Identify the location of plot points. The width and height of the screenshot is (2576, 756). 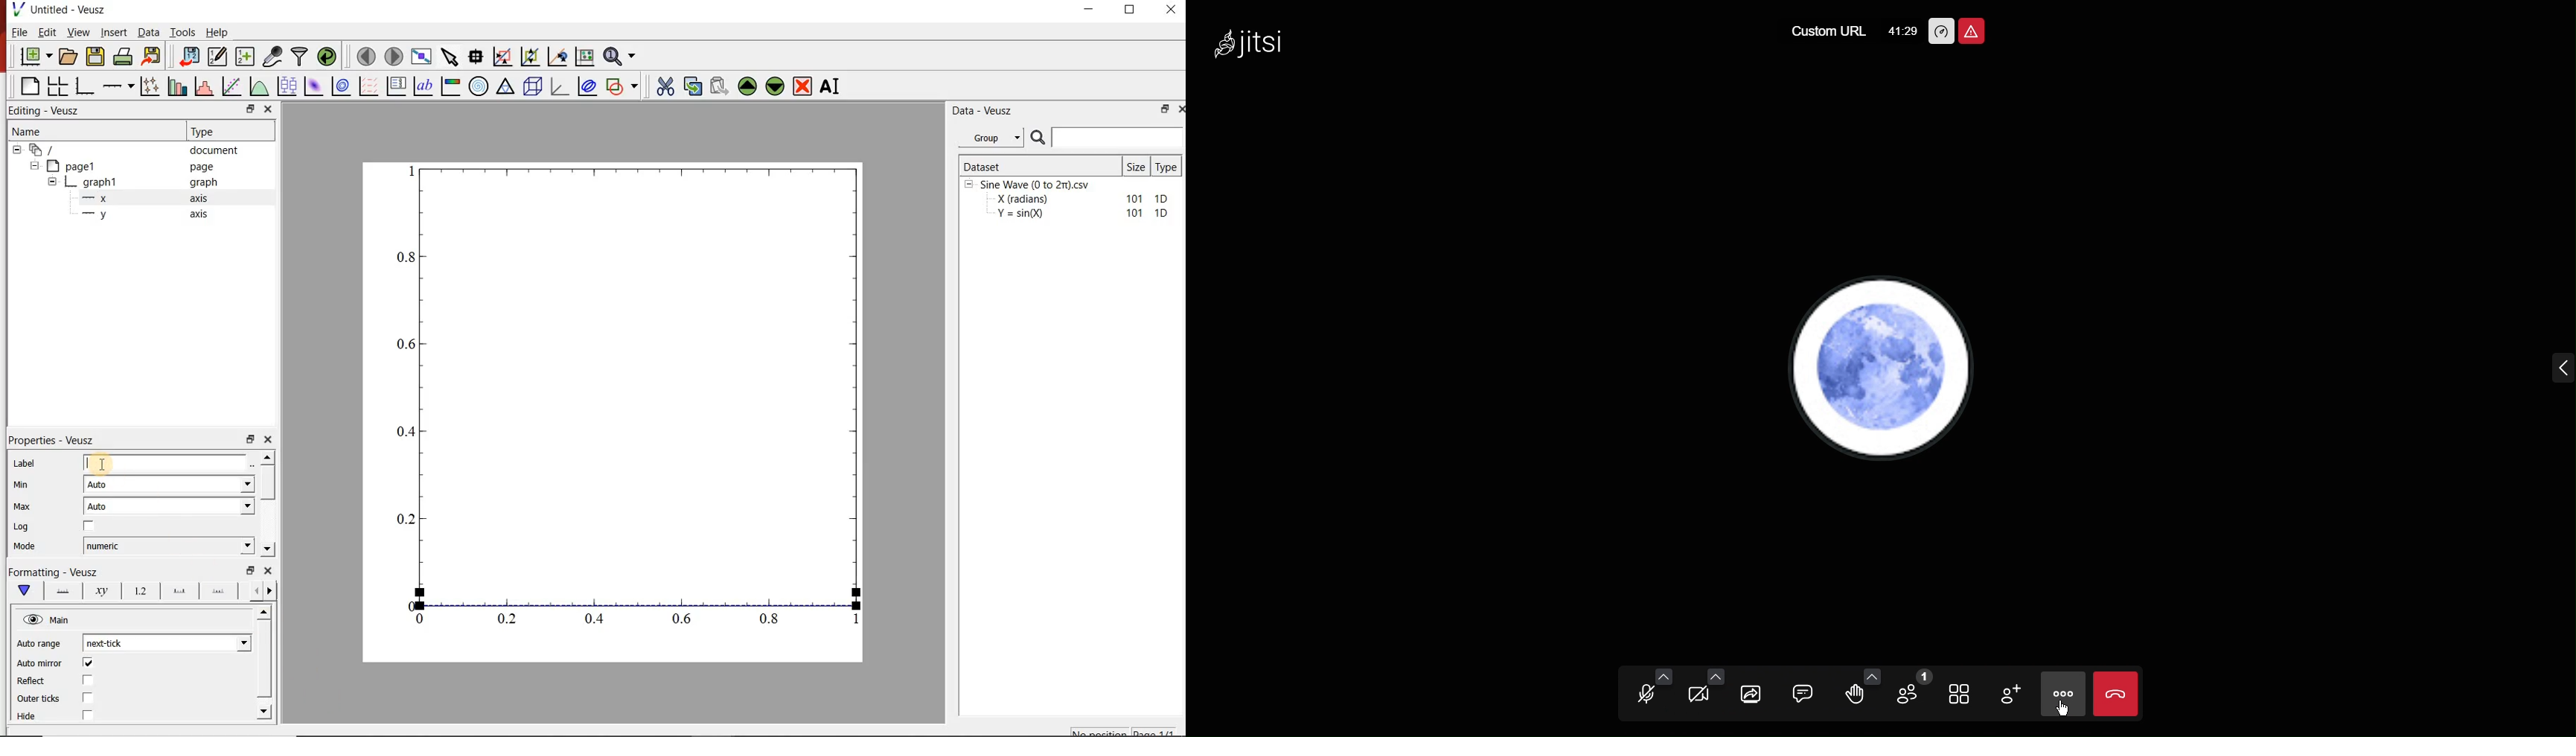
(152, 85).